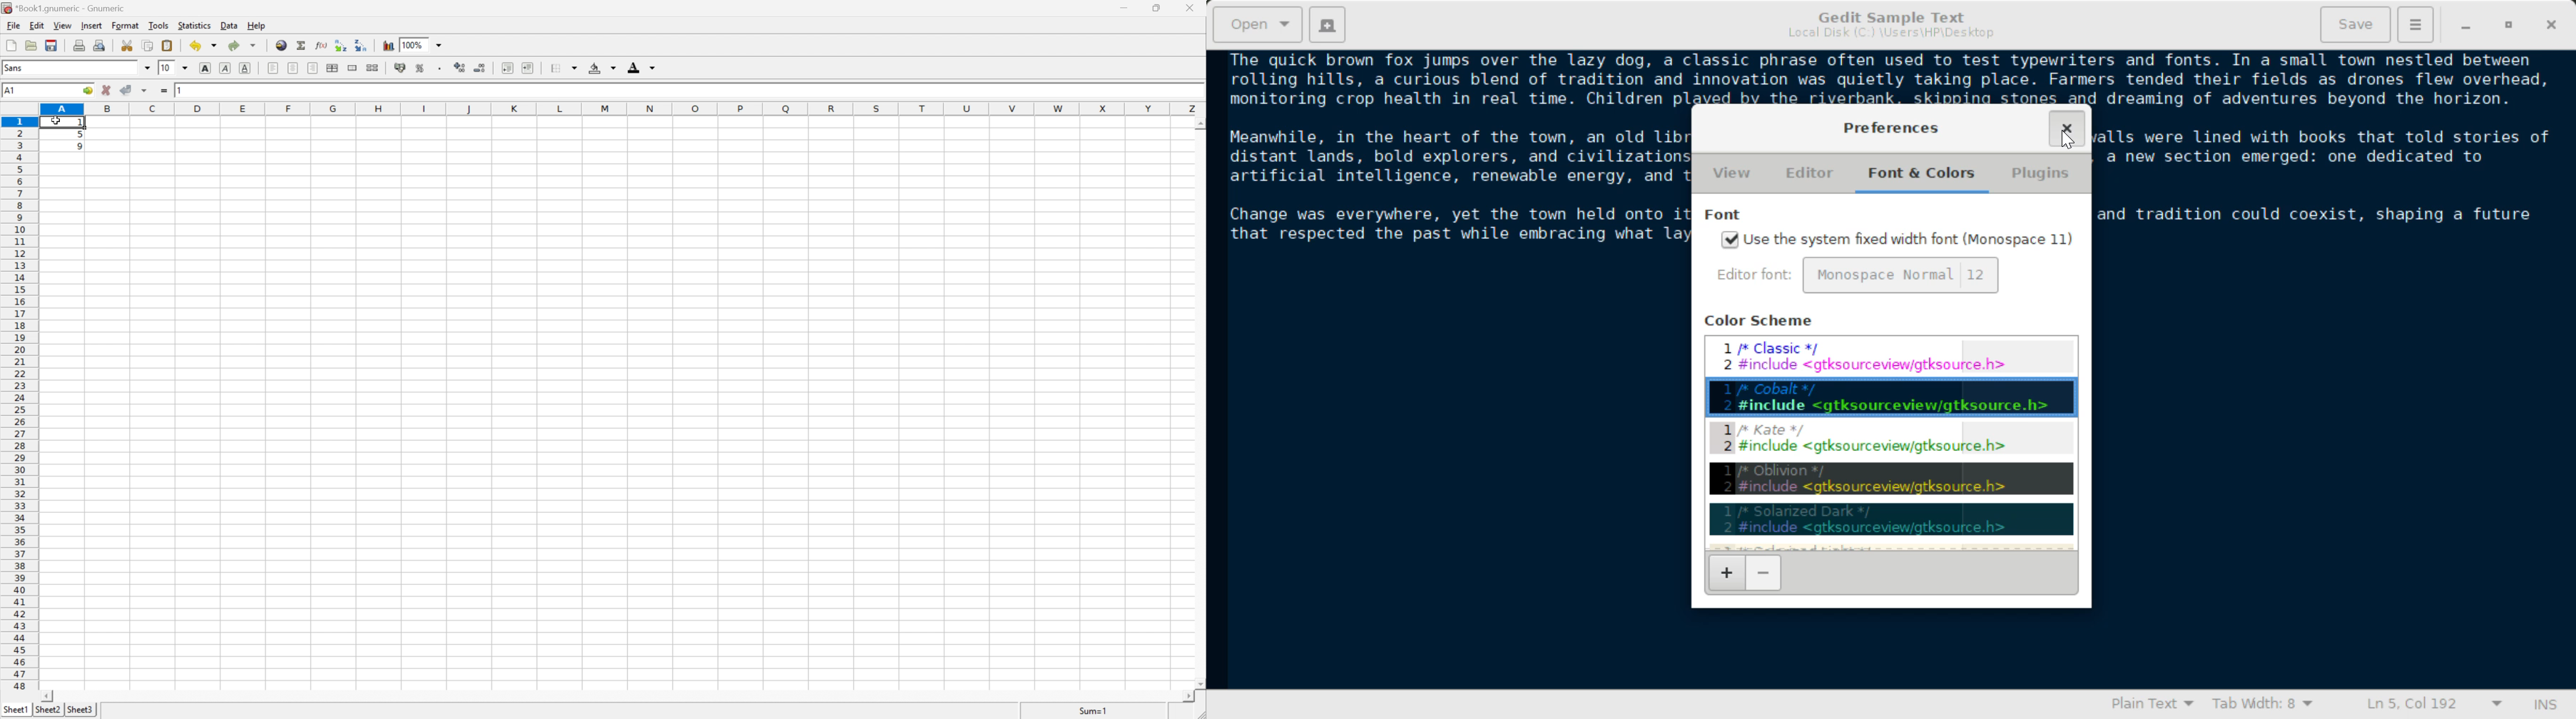 The image size is (2576, 728). Describe the element at coordinates (460, 67) in the screenshot. I see `increase number of decimals` at that location.